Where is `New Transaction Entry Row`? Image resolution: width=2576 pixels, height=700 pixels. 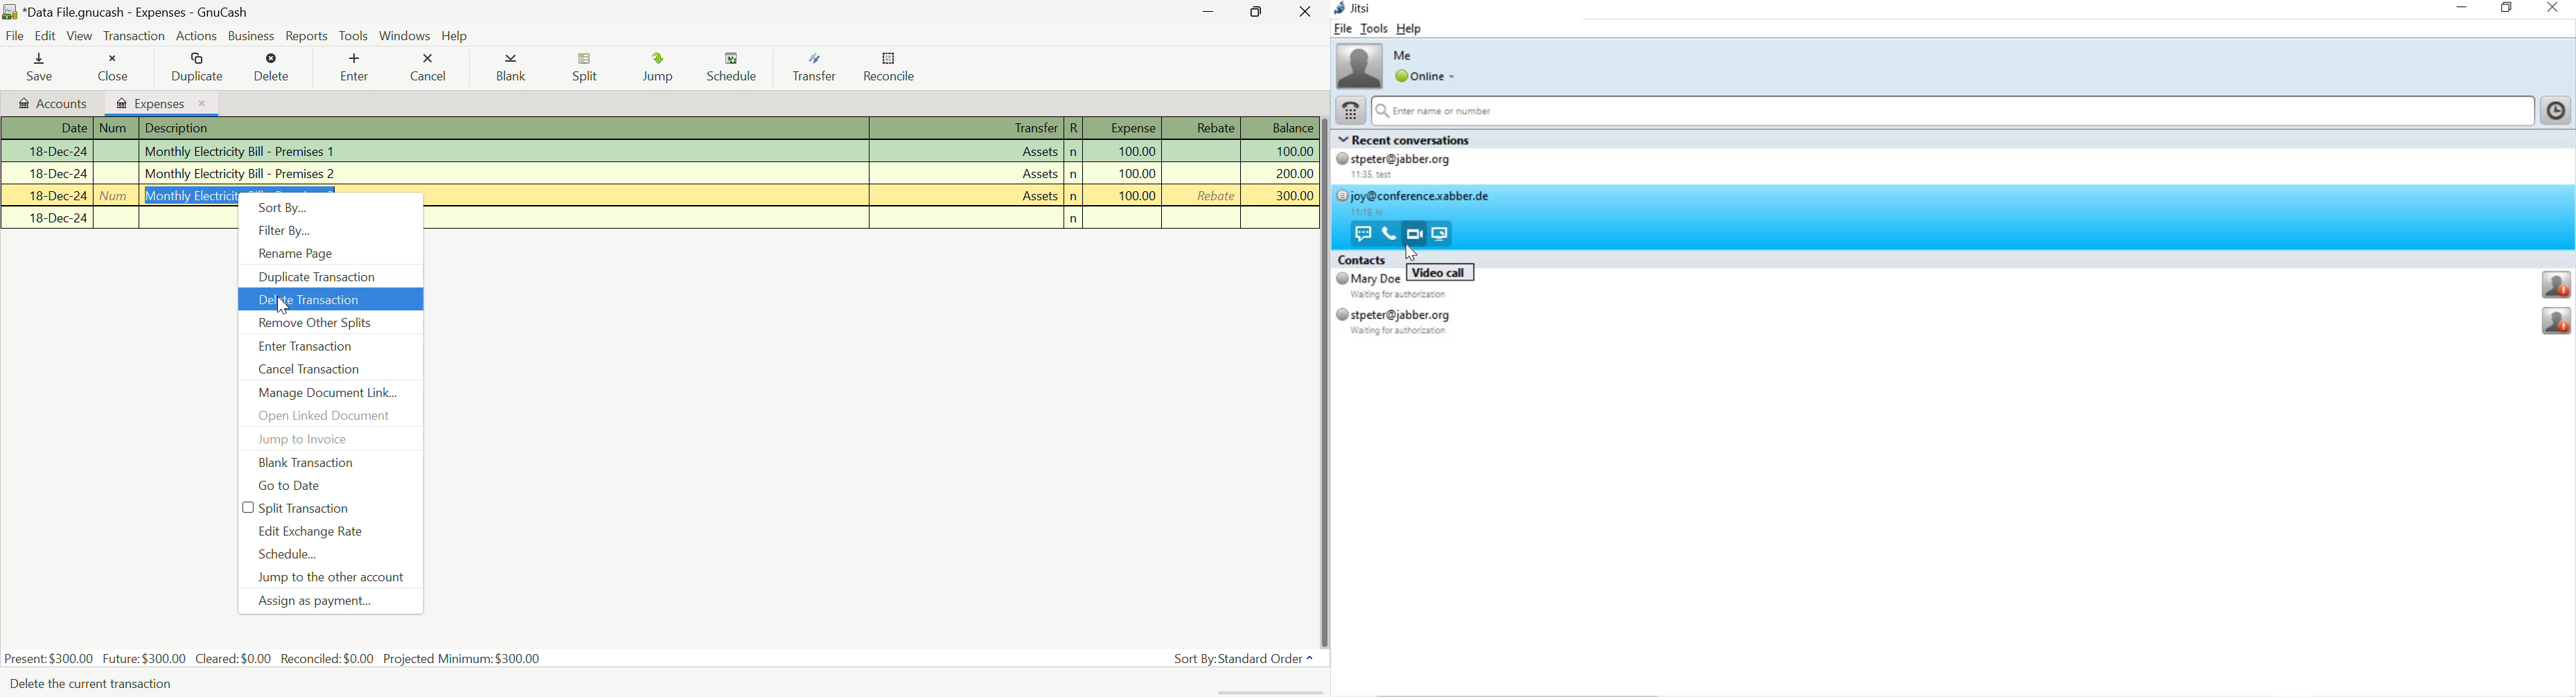
New Transaction Entry Row is located at coordinates (872, 217).